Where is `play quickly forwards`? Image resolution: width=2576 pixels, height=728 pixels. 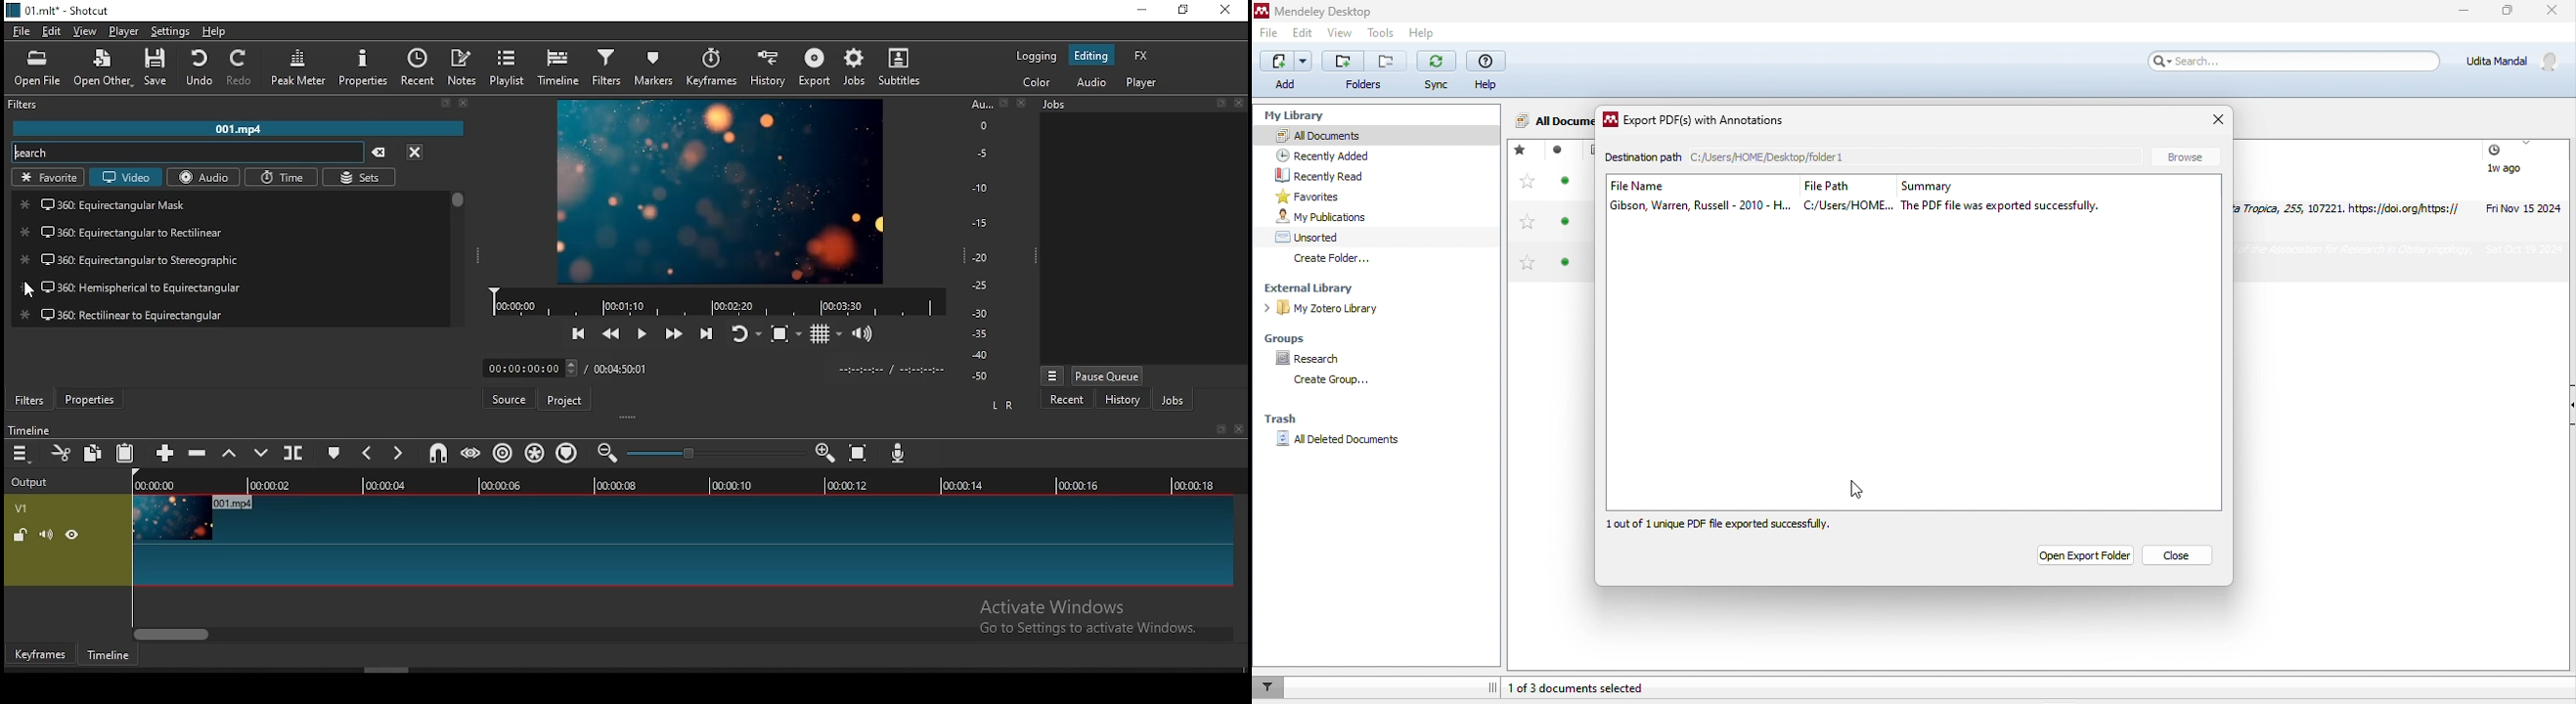
play quickly forwards is located at coordinates (668, 332).